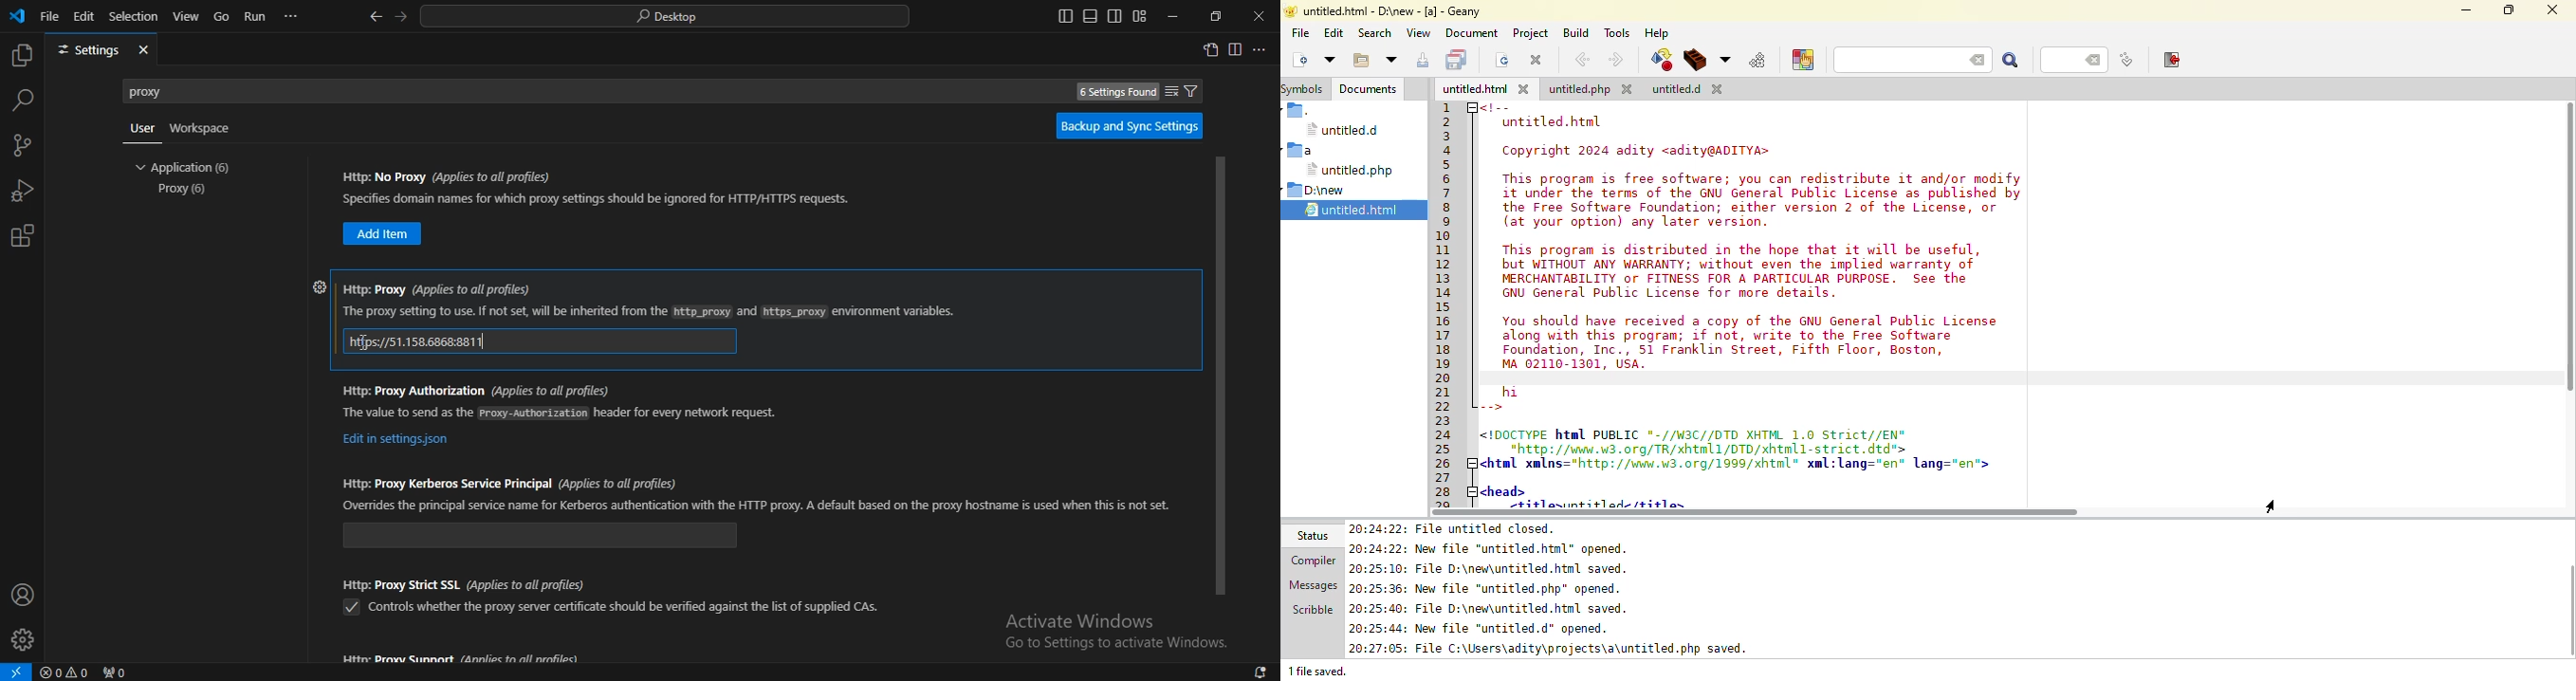 This screenshot has height=700, width=2576. Describe the element at coordinates (188, 167) in the screenshot. I see `application` at that location.